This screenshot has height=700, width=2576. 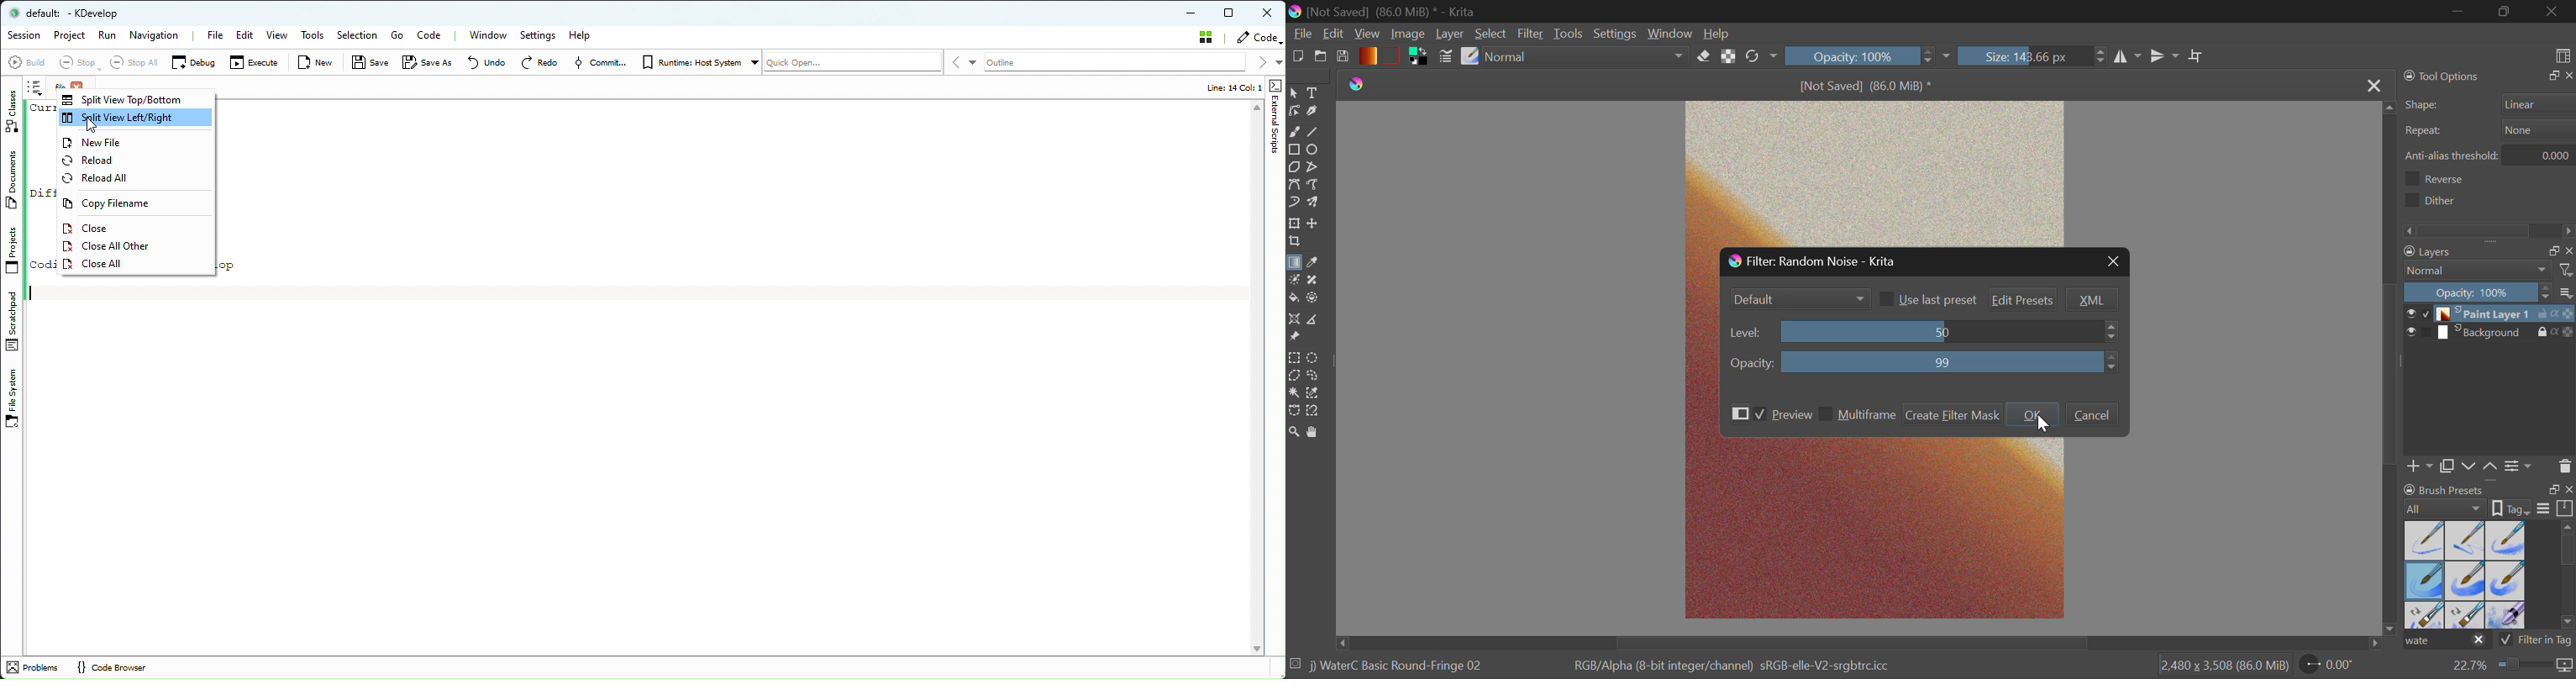 What do you see at coordinates (1294, 167) in the screenshot?
I see `Polygon` at bounding box center [1294, 167].